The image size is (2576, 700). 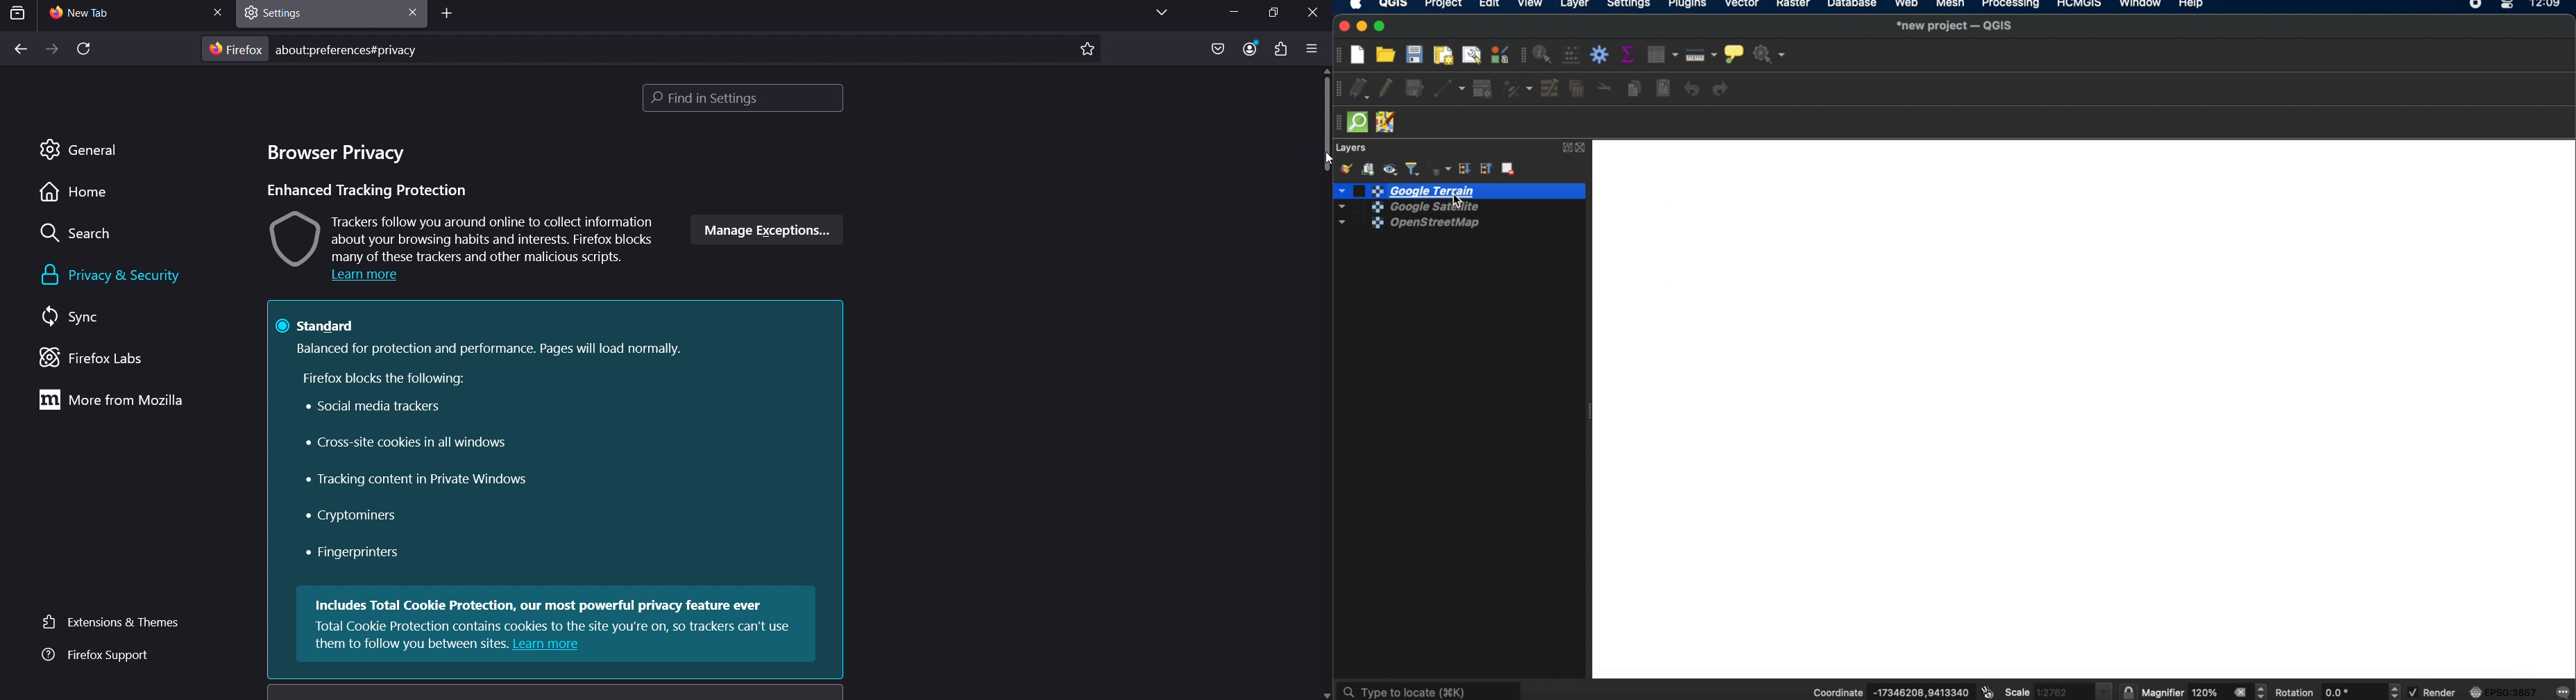 I want to click on 12.09, so click(x=2550, y=5).